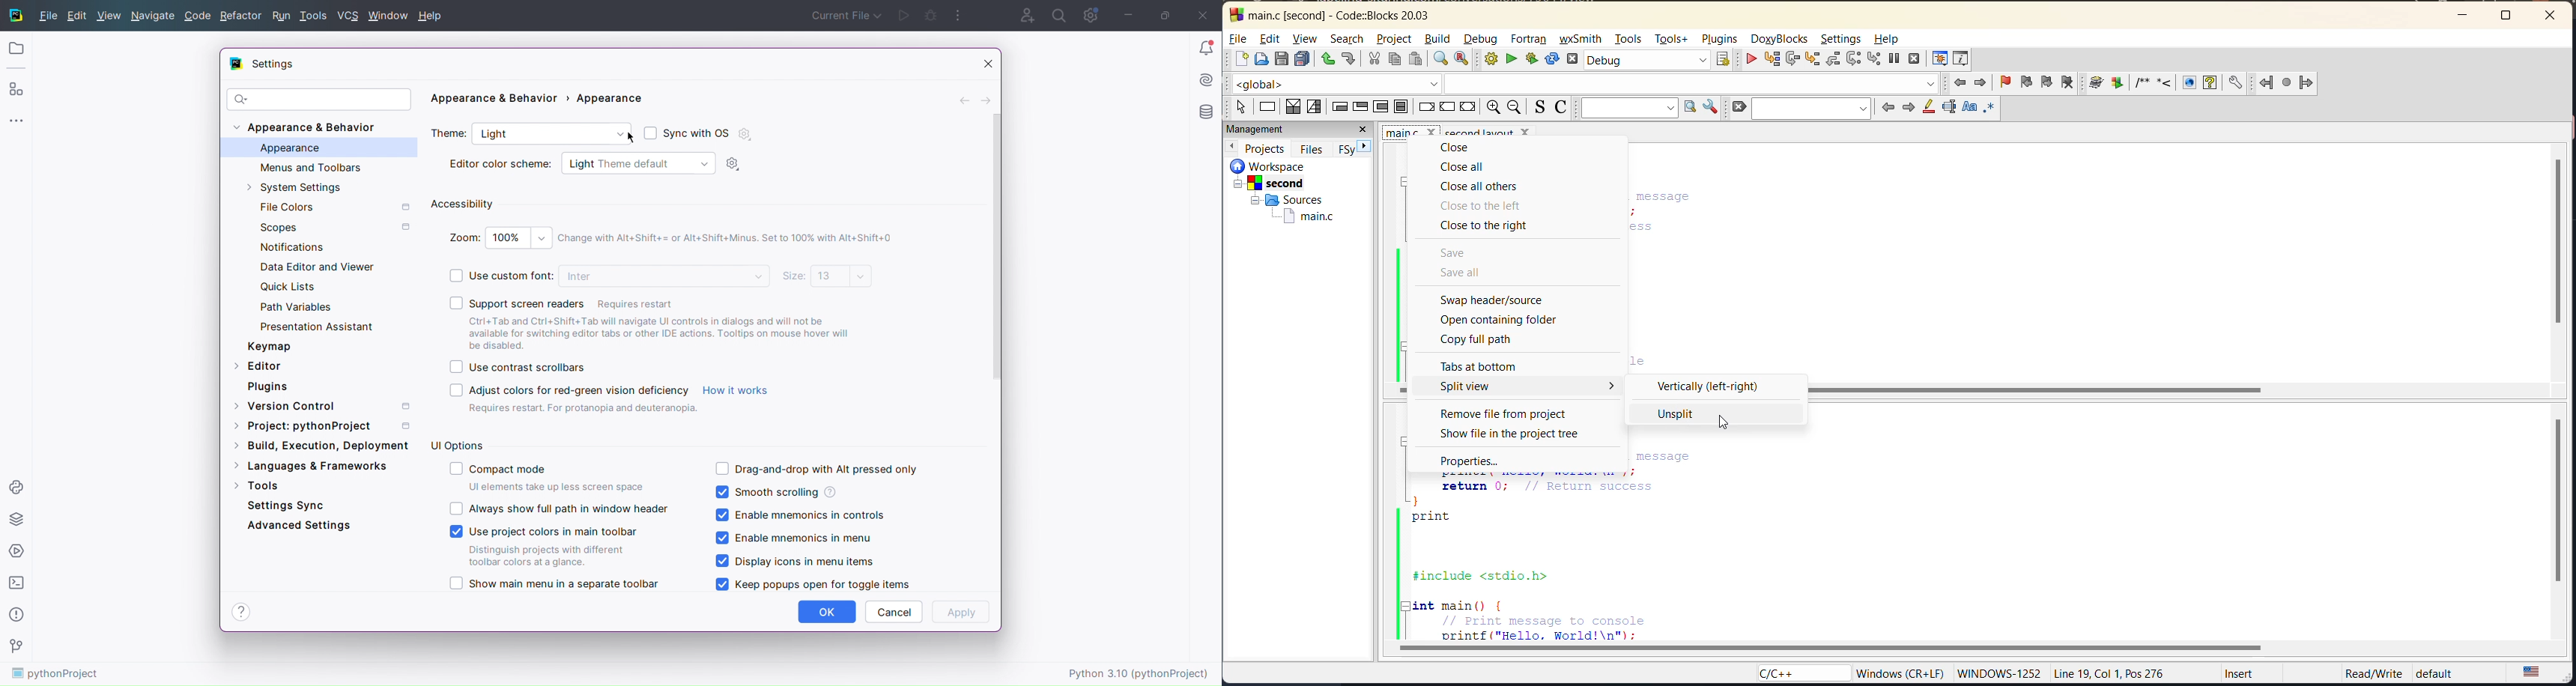 The image size is (2576, 700). Describe the element at coordinates (1416, 60) in the screenshot. I see `paste` at that location.